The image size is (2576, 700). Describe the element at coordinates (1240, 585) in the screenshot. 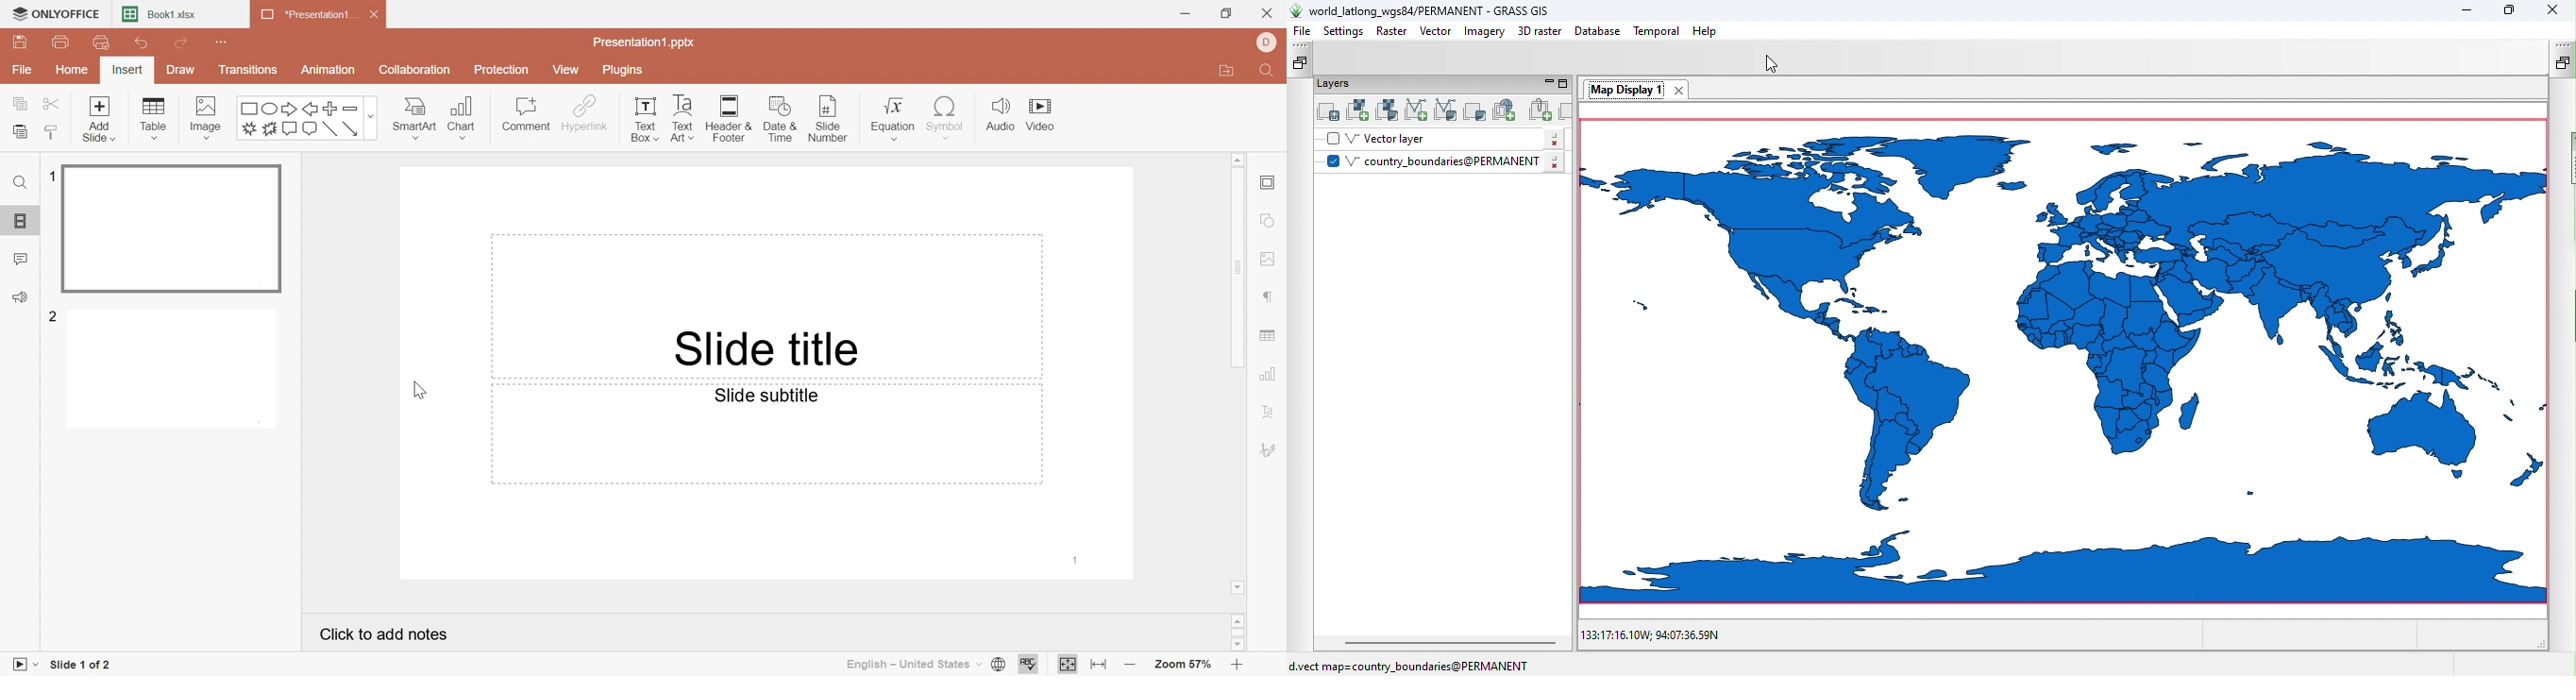

I see `Scroll Down` at that location.